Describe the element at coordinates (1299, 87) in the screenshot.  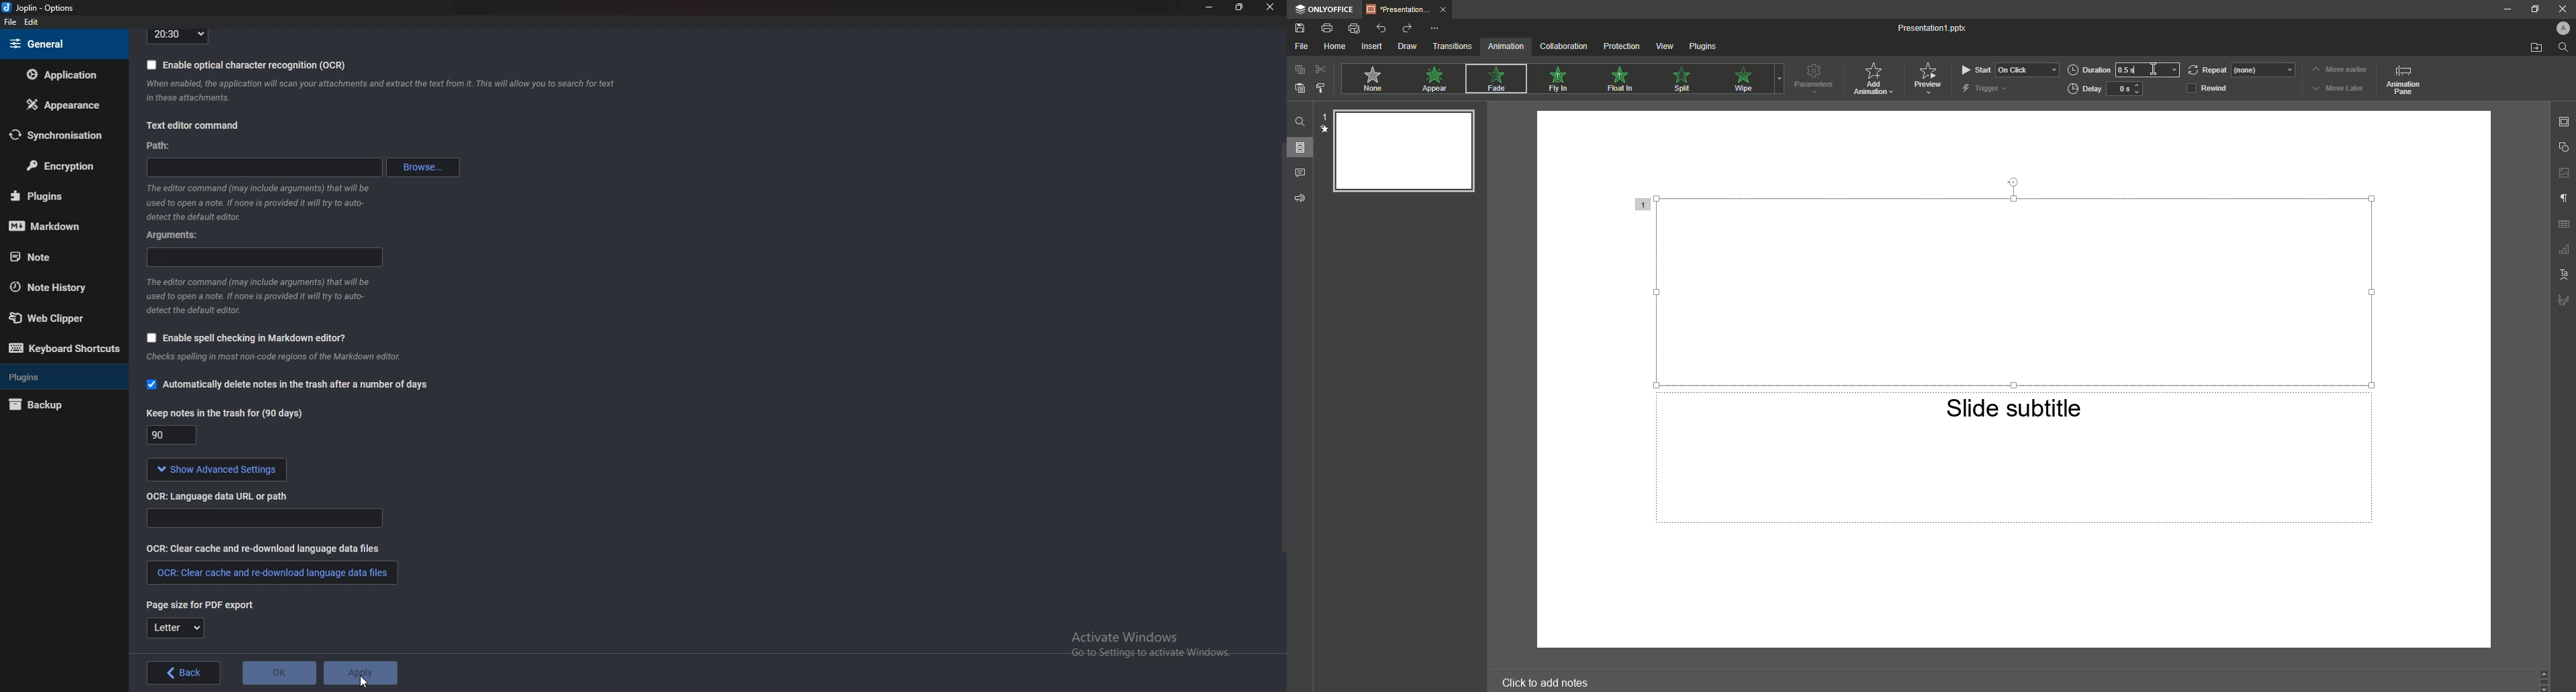
I see `Paste` at that location.